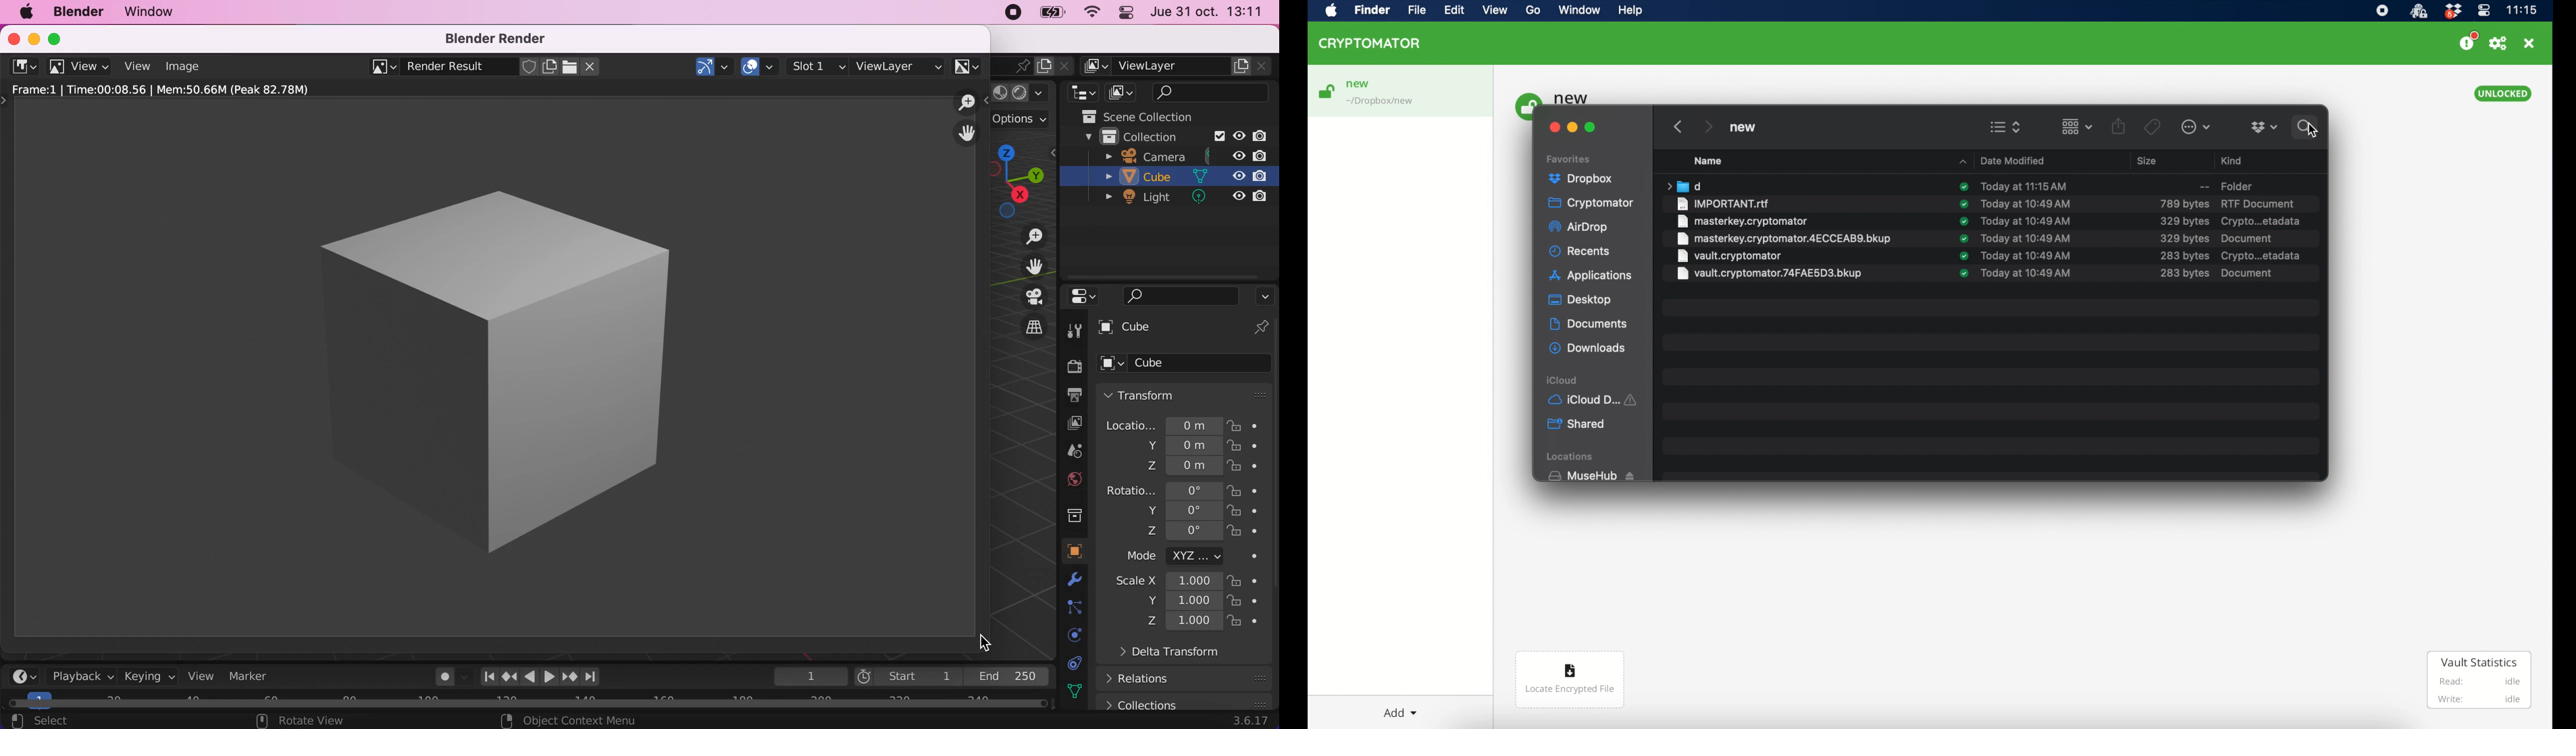 This screenshot has height=756, width=2576. What do you see at coordinates (1372, 10) in the screenshot?
I see `finder` at bounding box center [1372, 10].